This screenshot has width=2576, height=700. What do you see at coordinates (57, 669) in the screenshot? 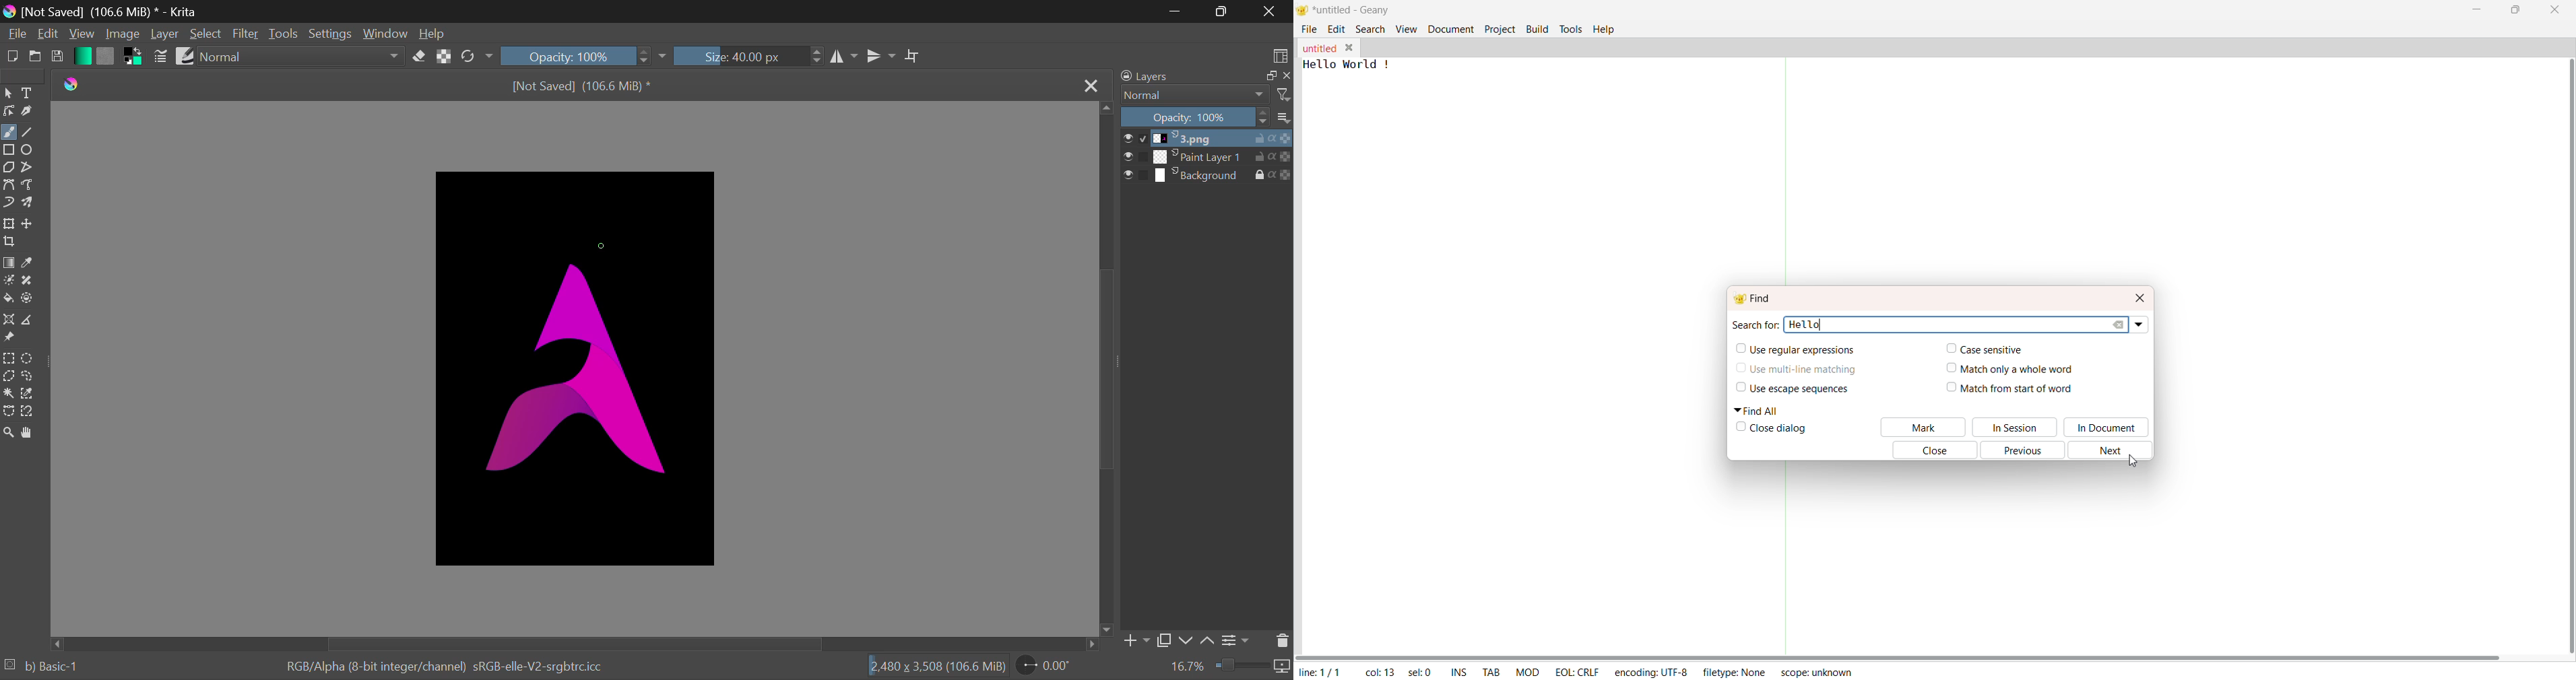
I see `b) Basic 1` at bounding box center [57, 669].